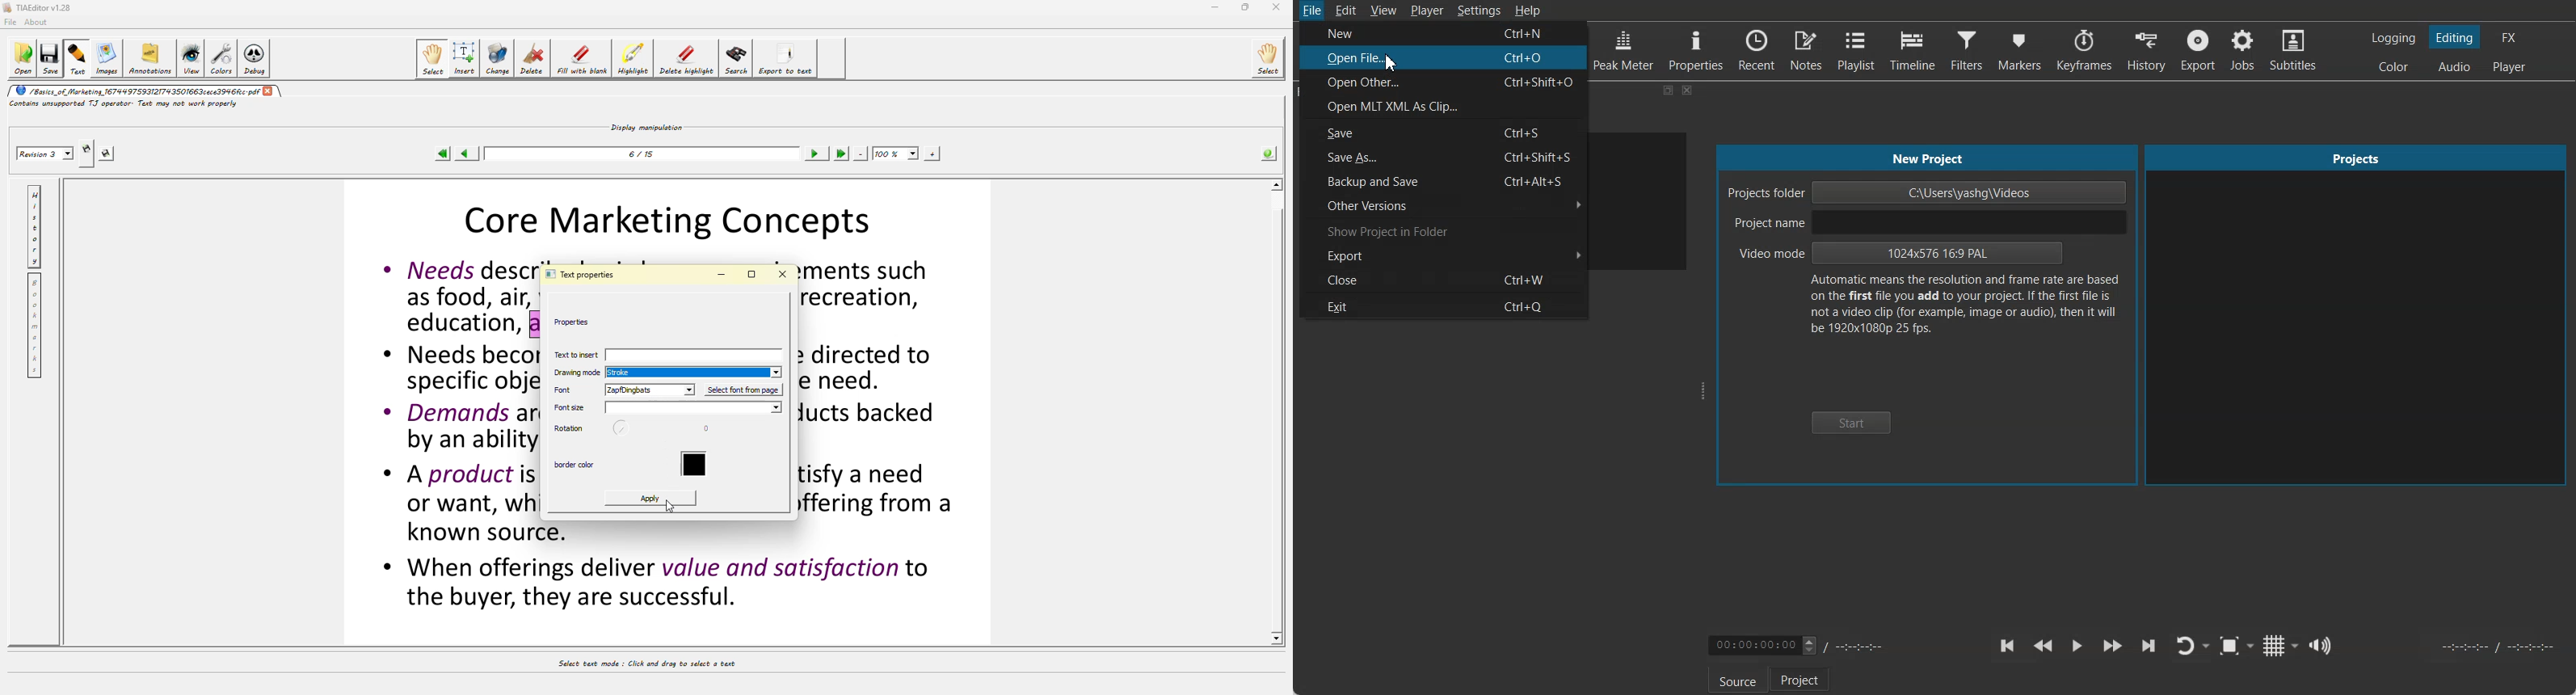 The width and height of the screenshot is (2576, 700). What do you see at coordinates (1444, 106) in the screenshot?
I see `Open MLT XML As Clip` at bounding box center [1444, 106].